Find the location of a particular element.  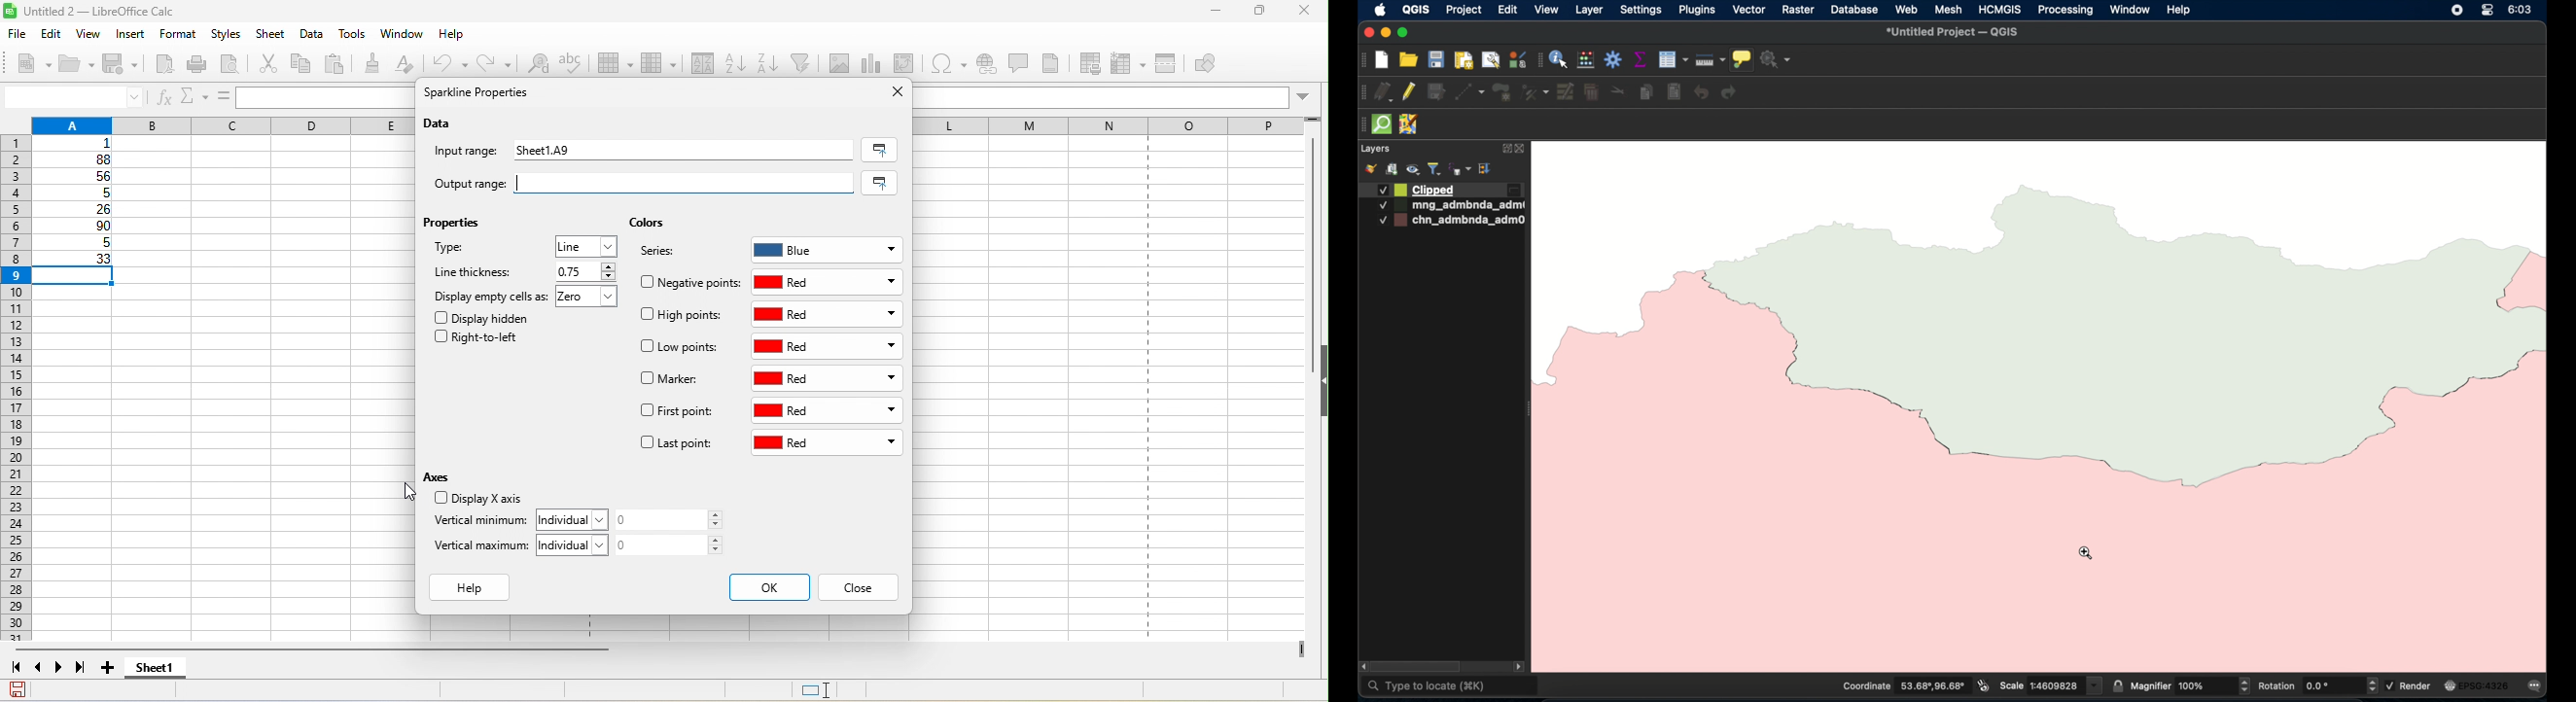

print layout is located at coordinates (1463, 61).